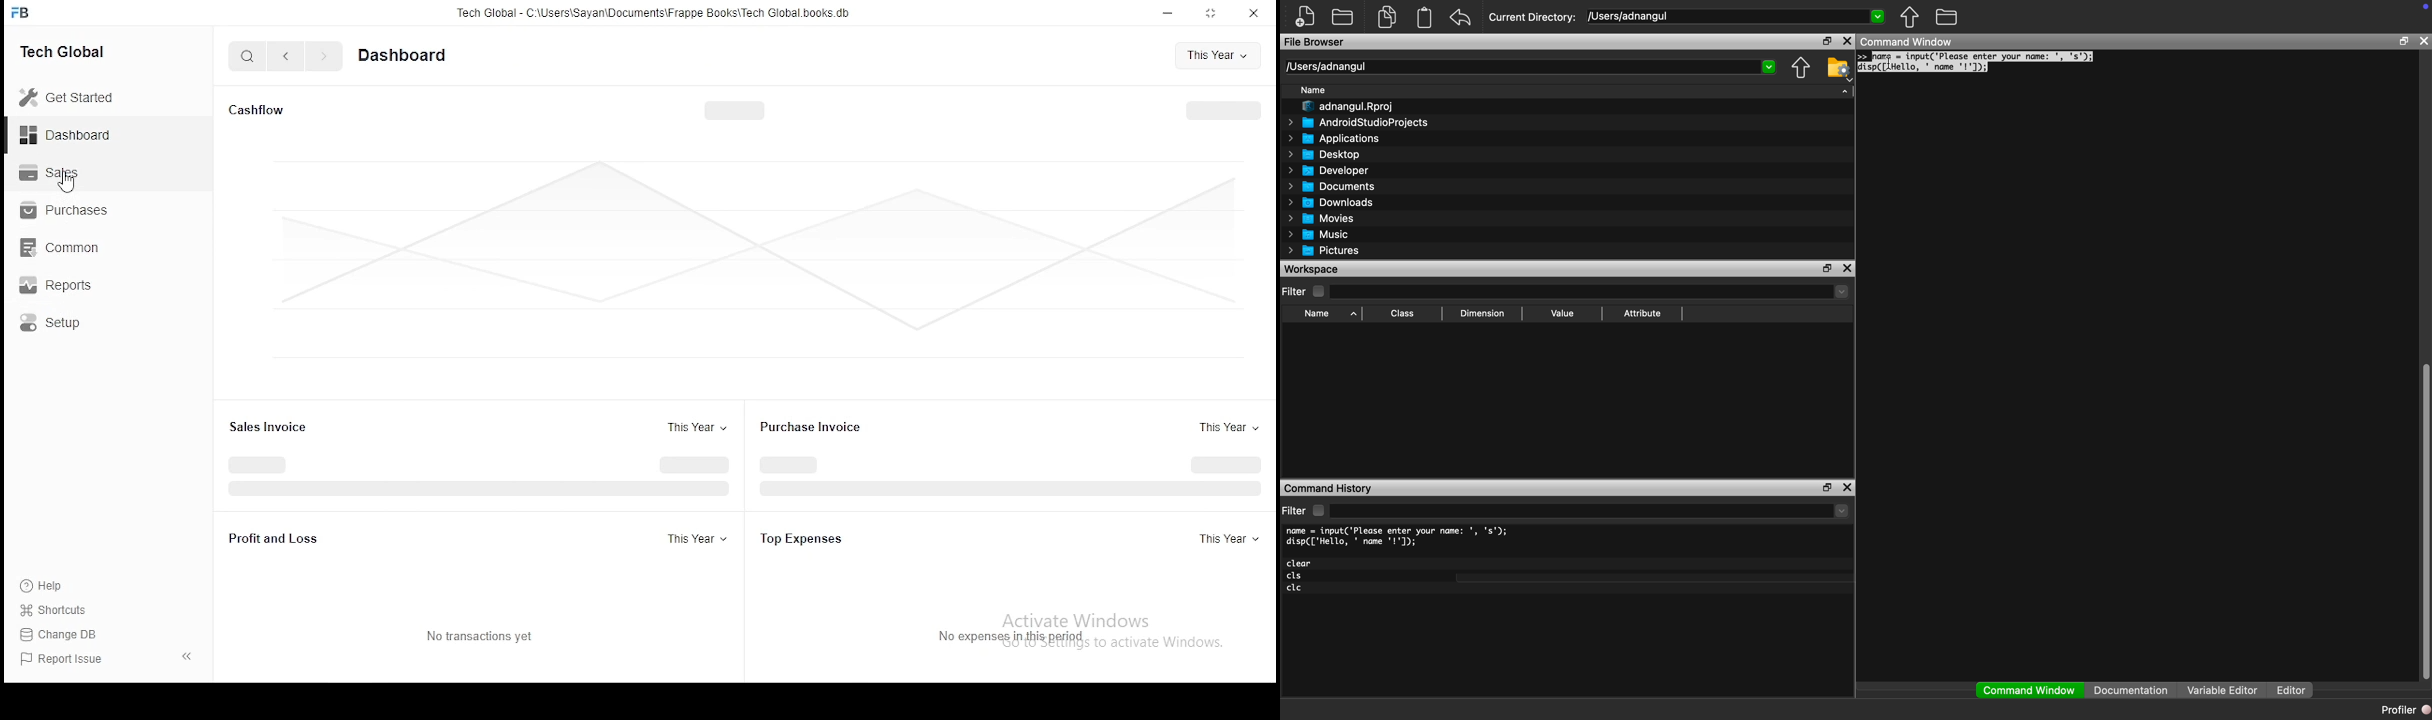 The image size is (2436, 728). What do you see at coordinates (1848, 487) in the screenshot?
I see `close` at bounding box center [1848, 487].